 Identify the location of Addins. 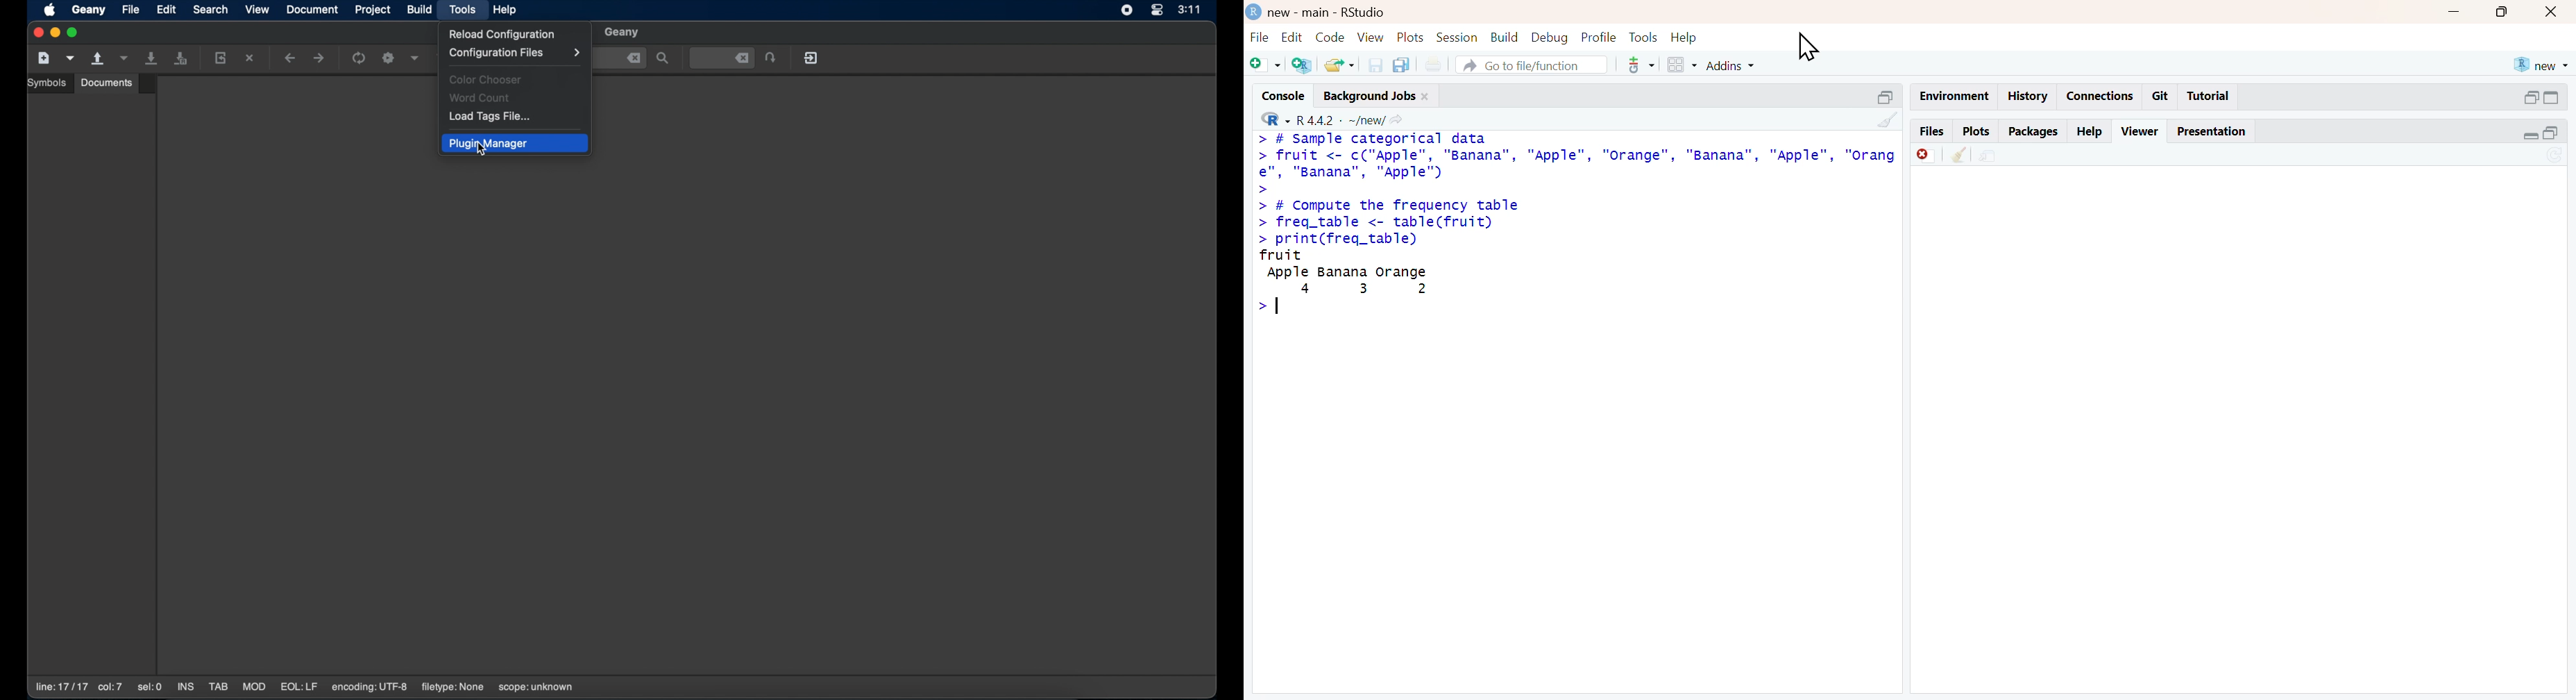
(1730, 65).